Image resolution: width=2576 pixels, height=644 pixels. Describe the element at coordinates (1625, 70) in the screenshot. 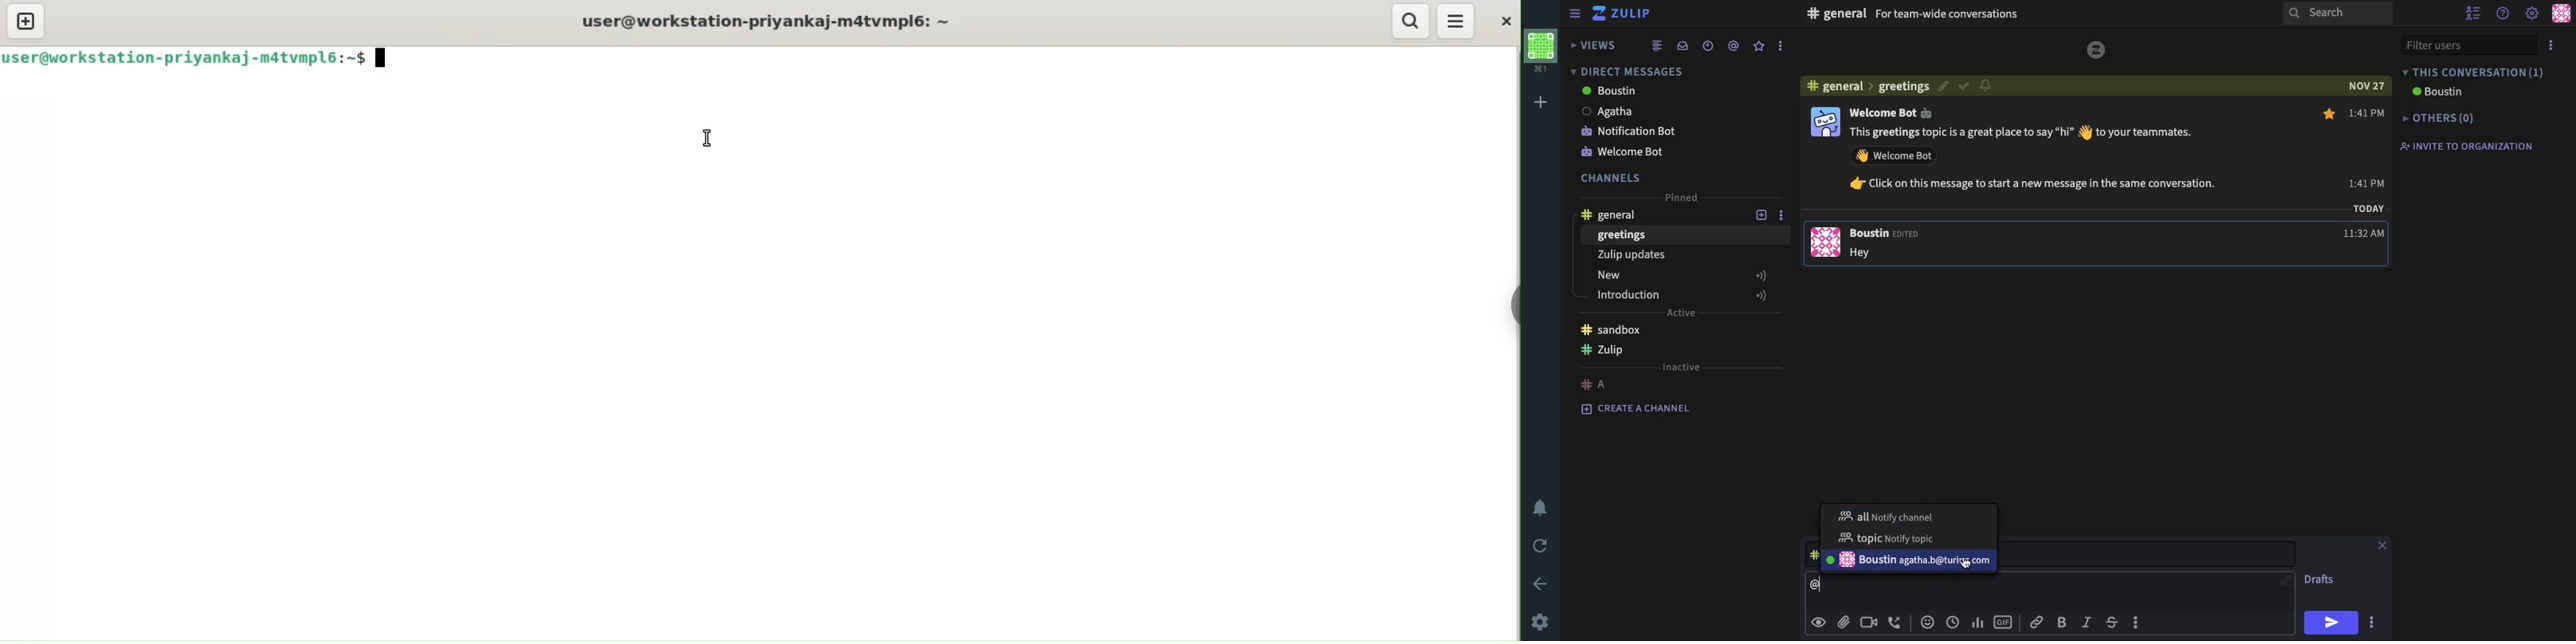

I see `direct message` at that location.